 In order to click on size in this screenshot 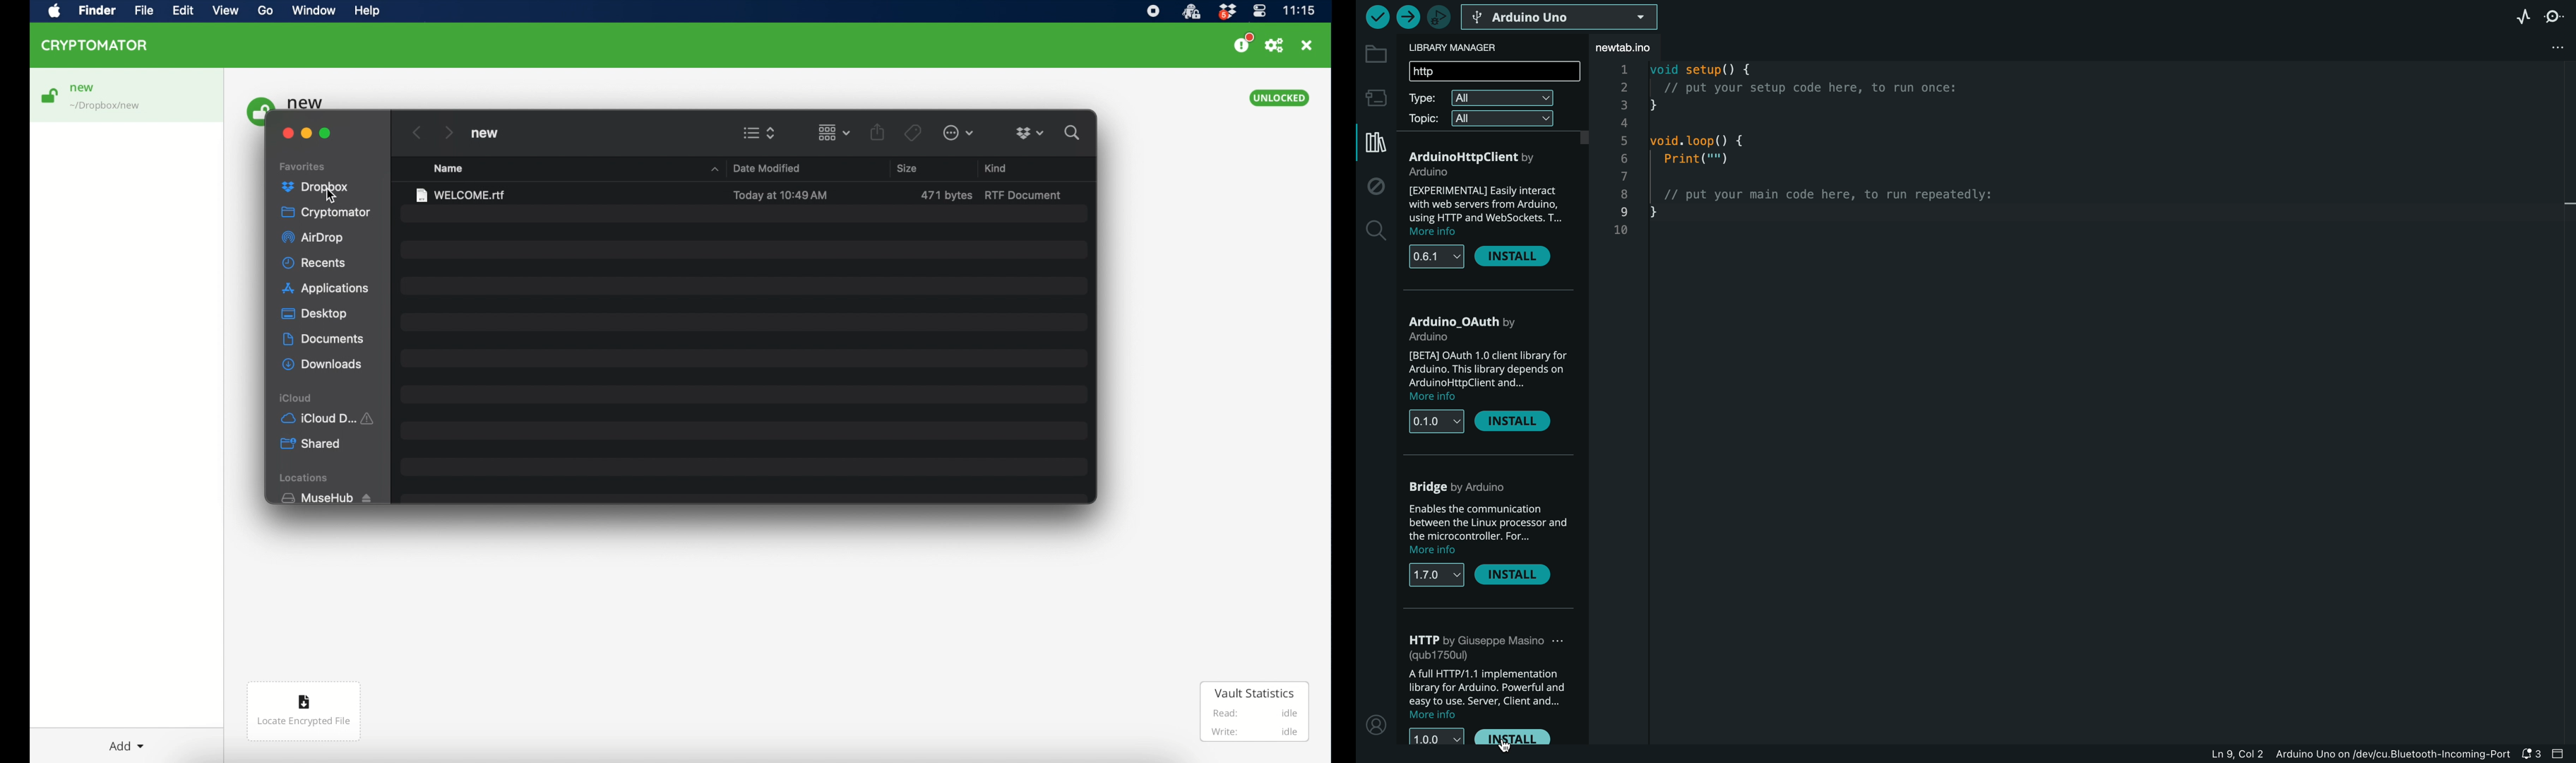, I will do `click(907, 168)`.